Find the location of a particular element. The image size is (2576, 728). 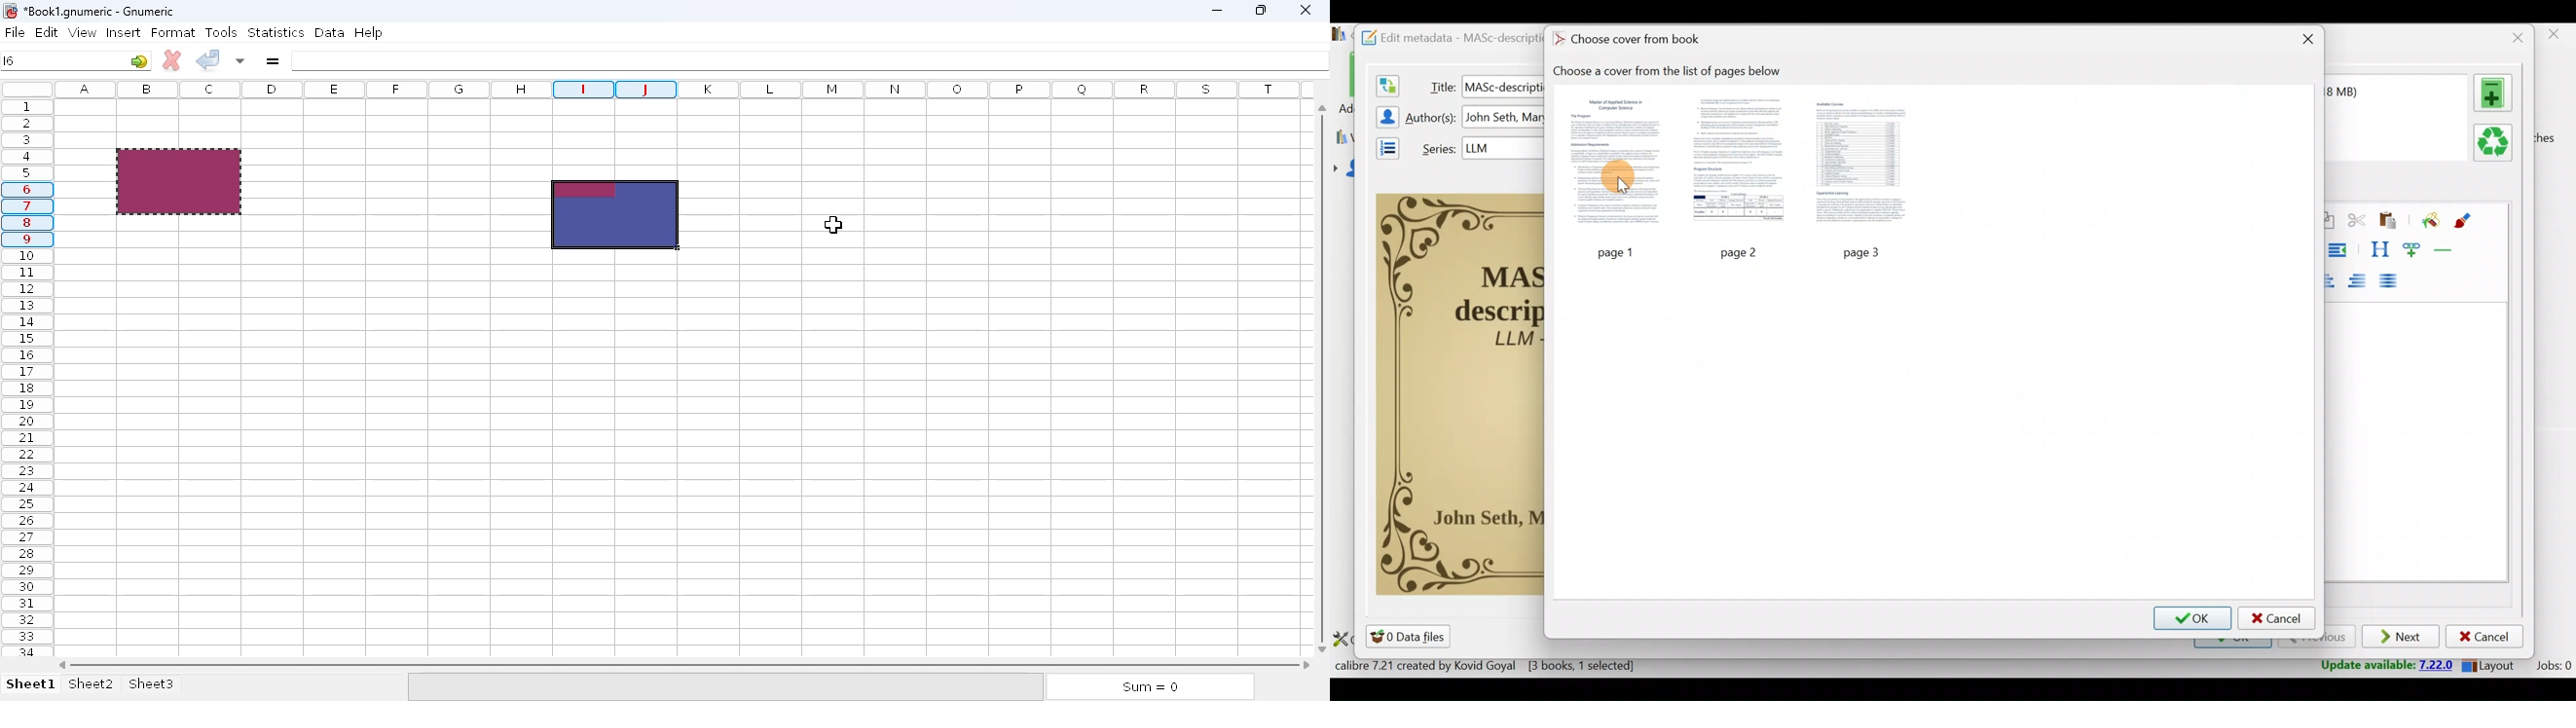

Series is located at coordinates (1436, 147).